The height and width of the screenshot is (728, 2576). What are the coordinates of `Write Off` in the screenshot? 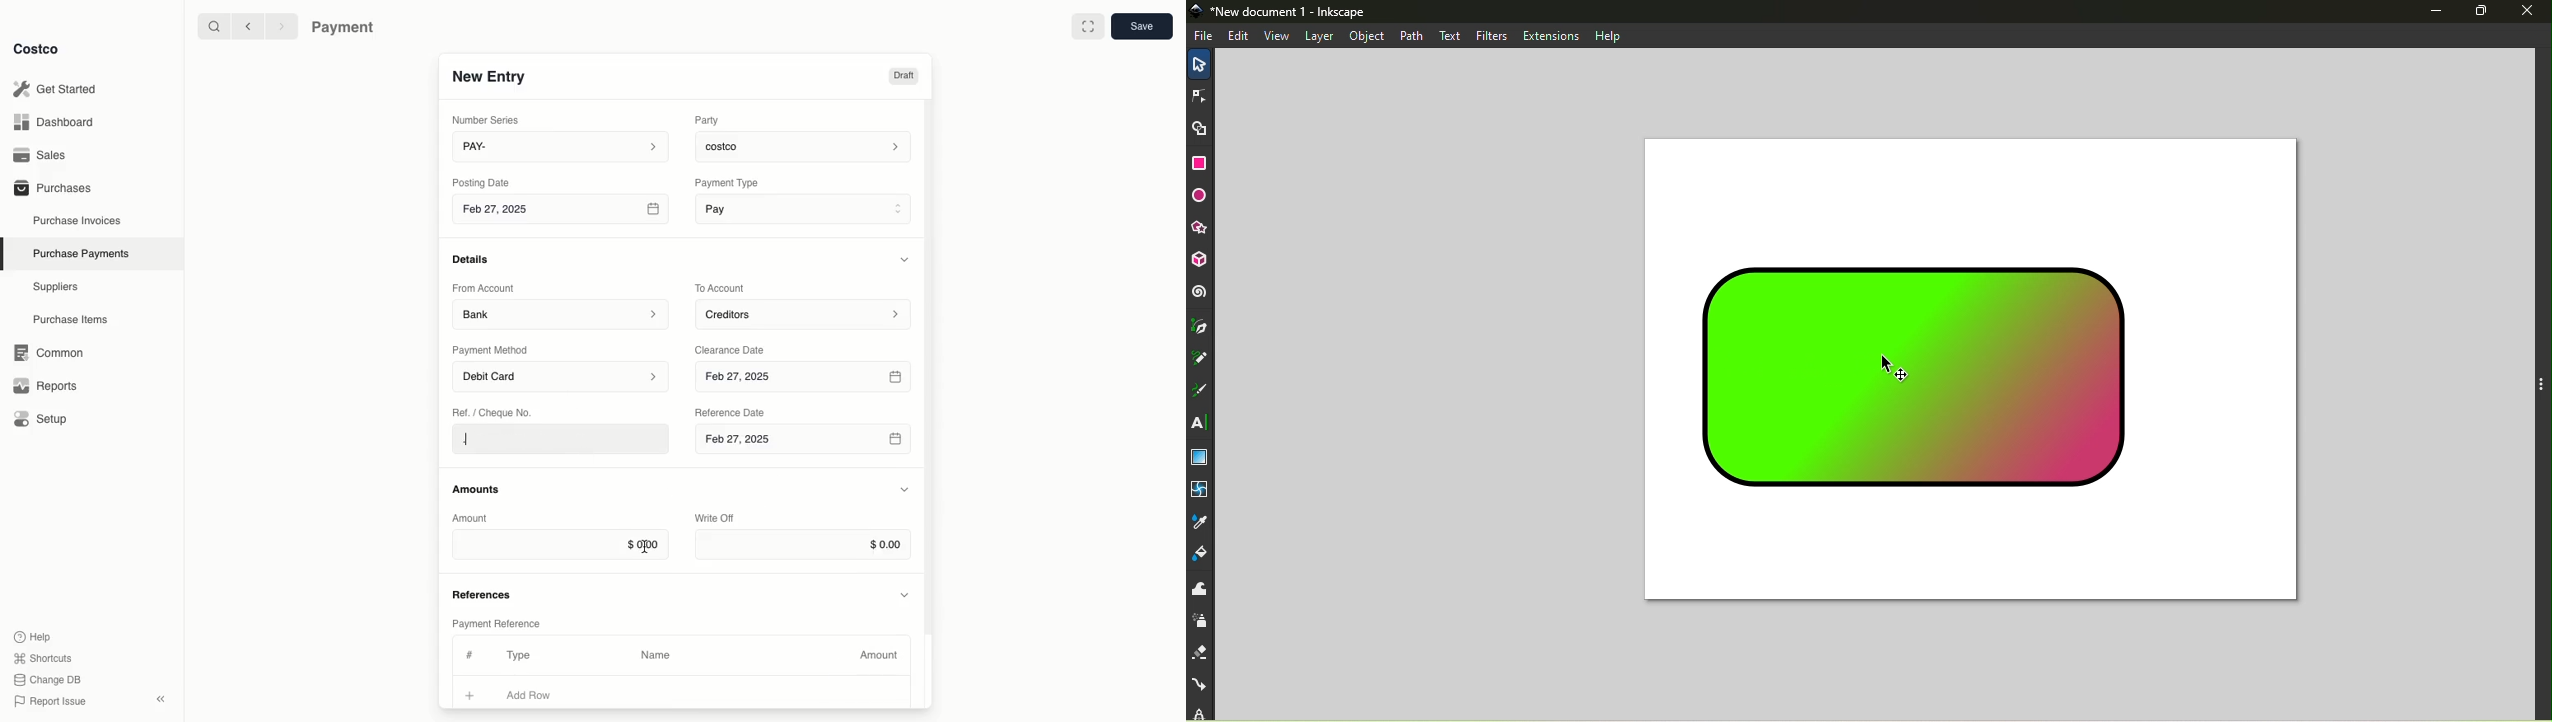 It's located at (715, 519).